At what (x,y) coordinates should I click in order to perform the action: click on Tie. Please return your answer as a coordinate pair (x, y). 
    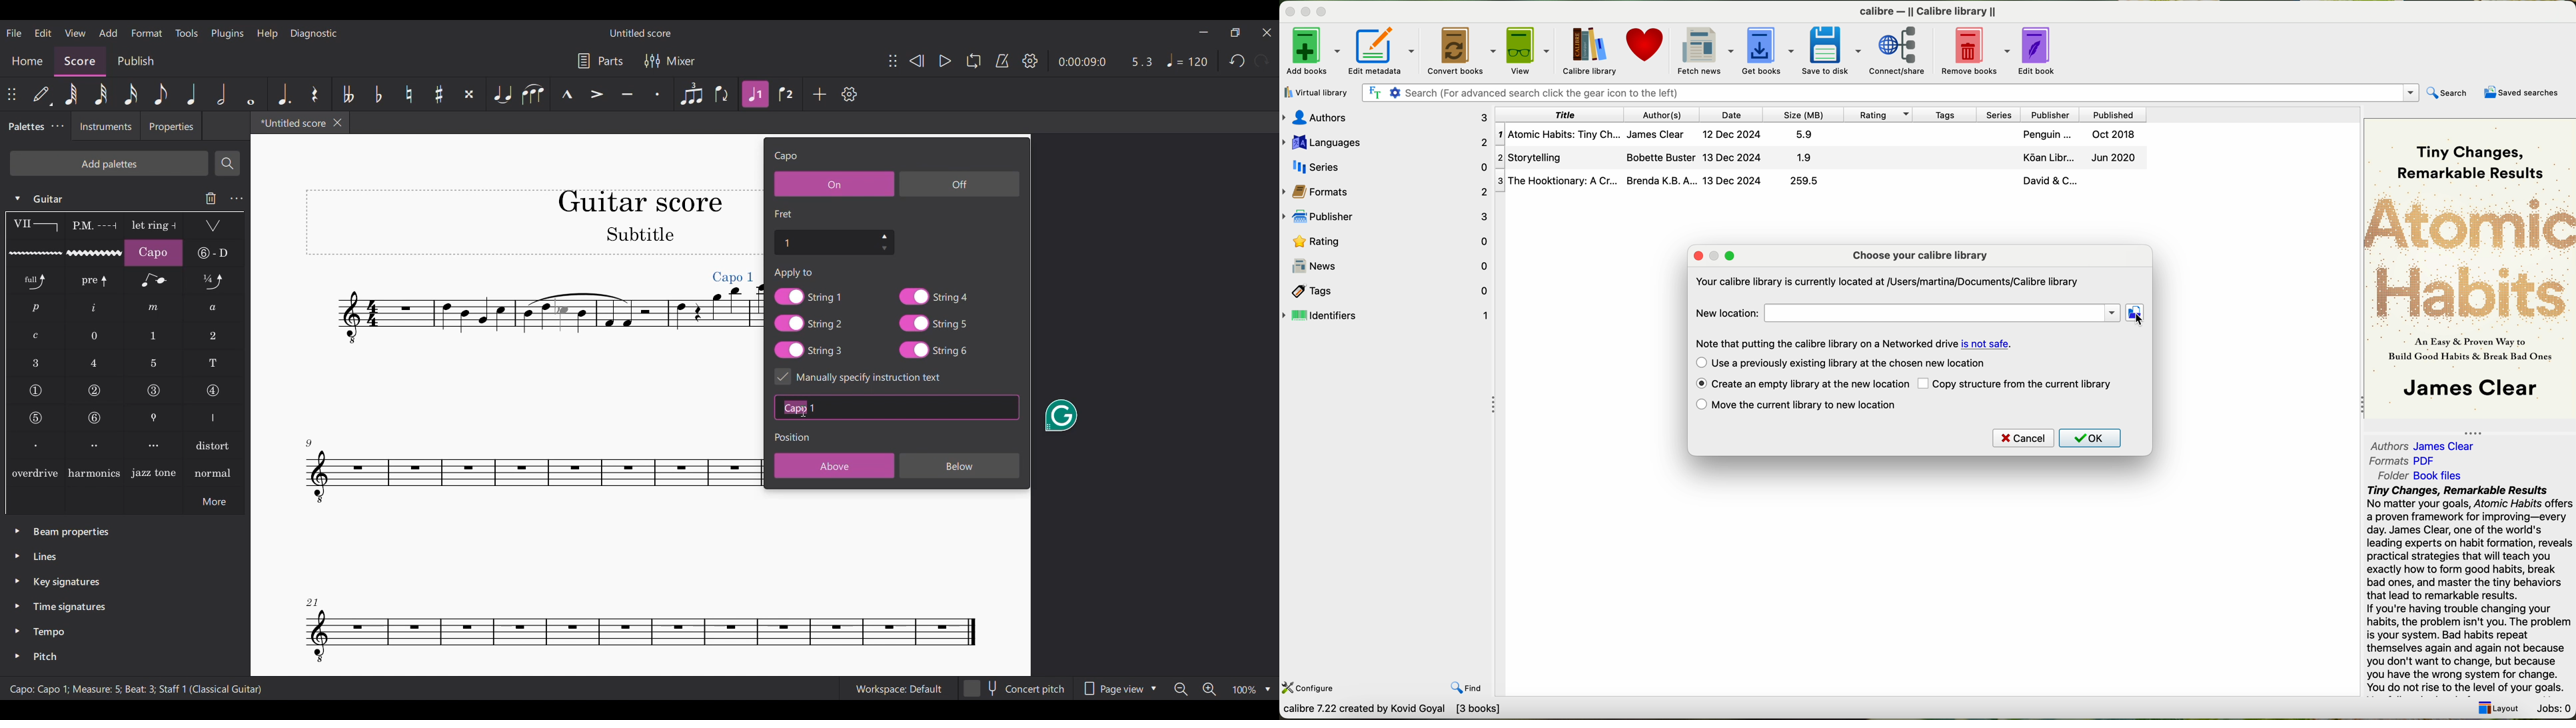
    Looking at the image, I should click on (501, 94).